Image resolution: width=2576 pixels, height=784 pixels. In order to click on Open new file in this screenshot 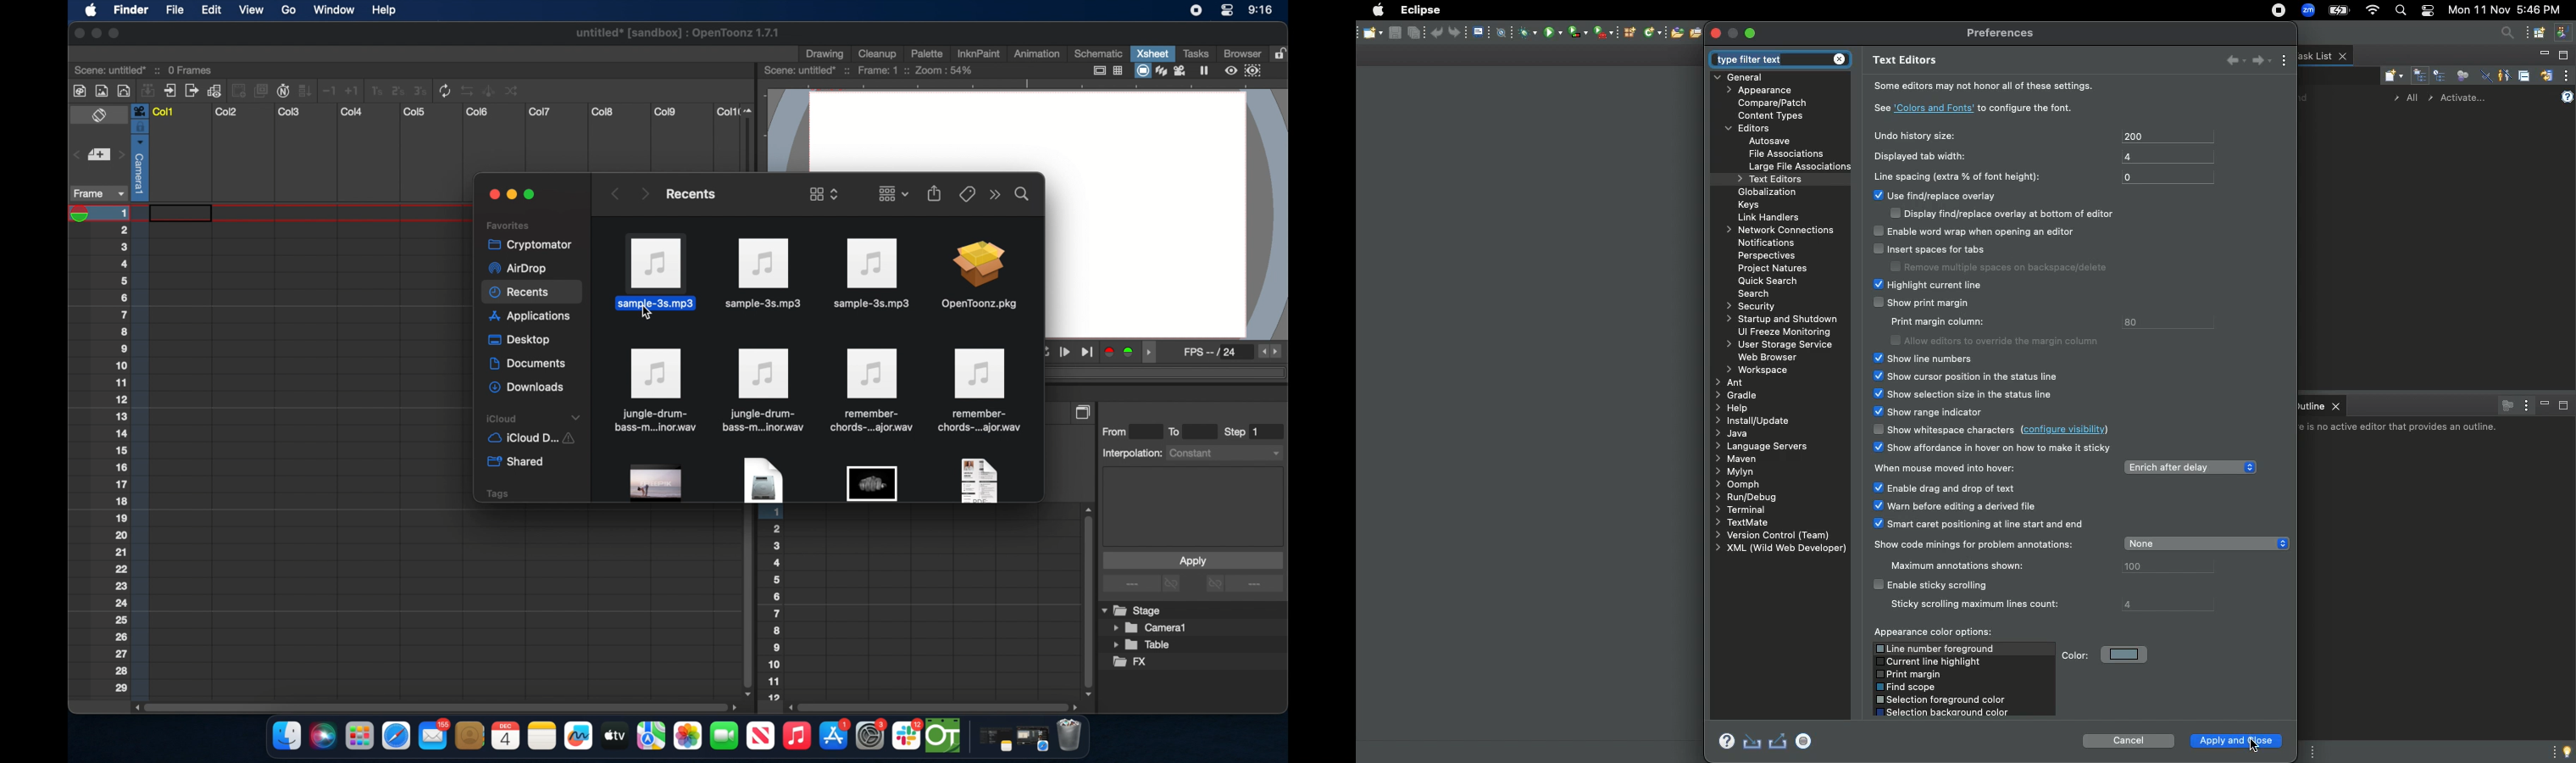, I will do `click(1674, 33)`.